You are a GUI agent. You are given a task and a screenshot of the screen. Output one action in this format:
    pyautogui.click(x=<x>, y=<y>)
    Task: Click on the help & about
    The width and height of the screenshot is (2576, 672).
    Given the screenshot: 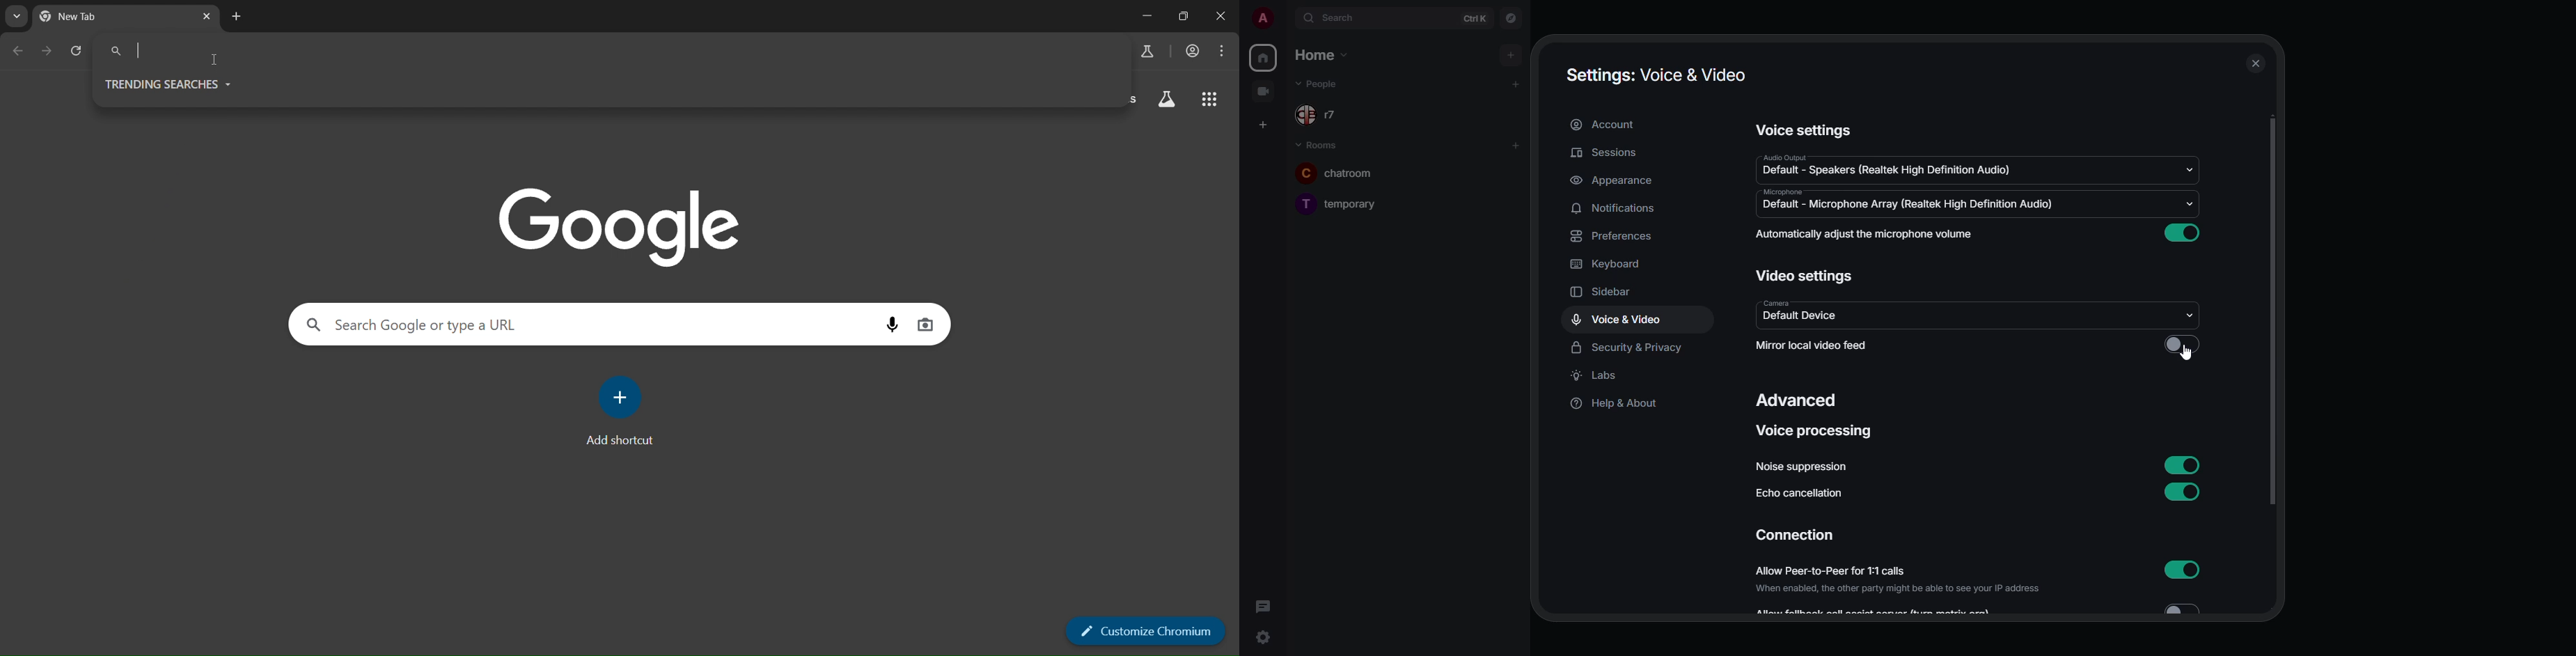 What is the action you would take?
    pyautogui.click(x=1617, y=404)
    